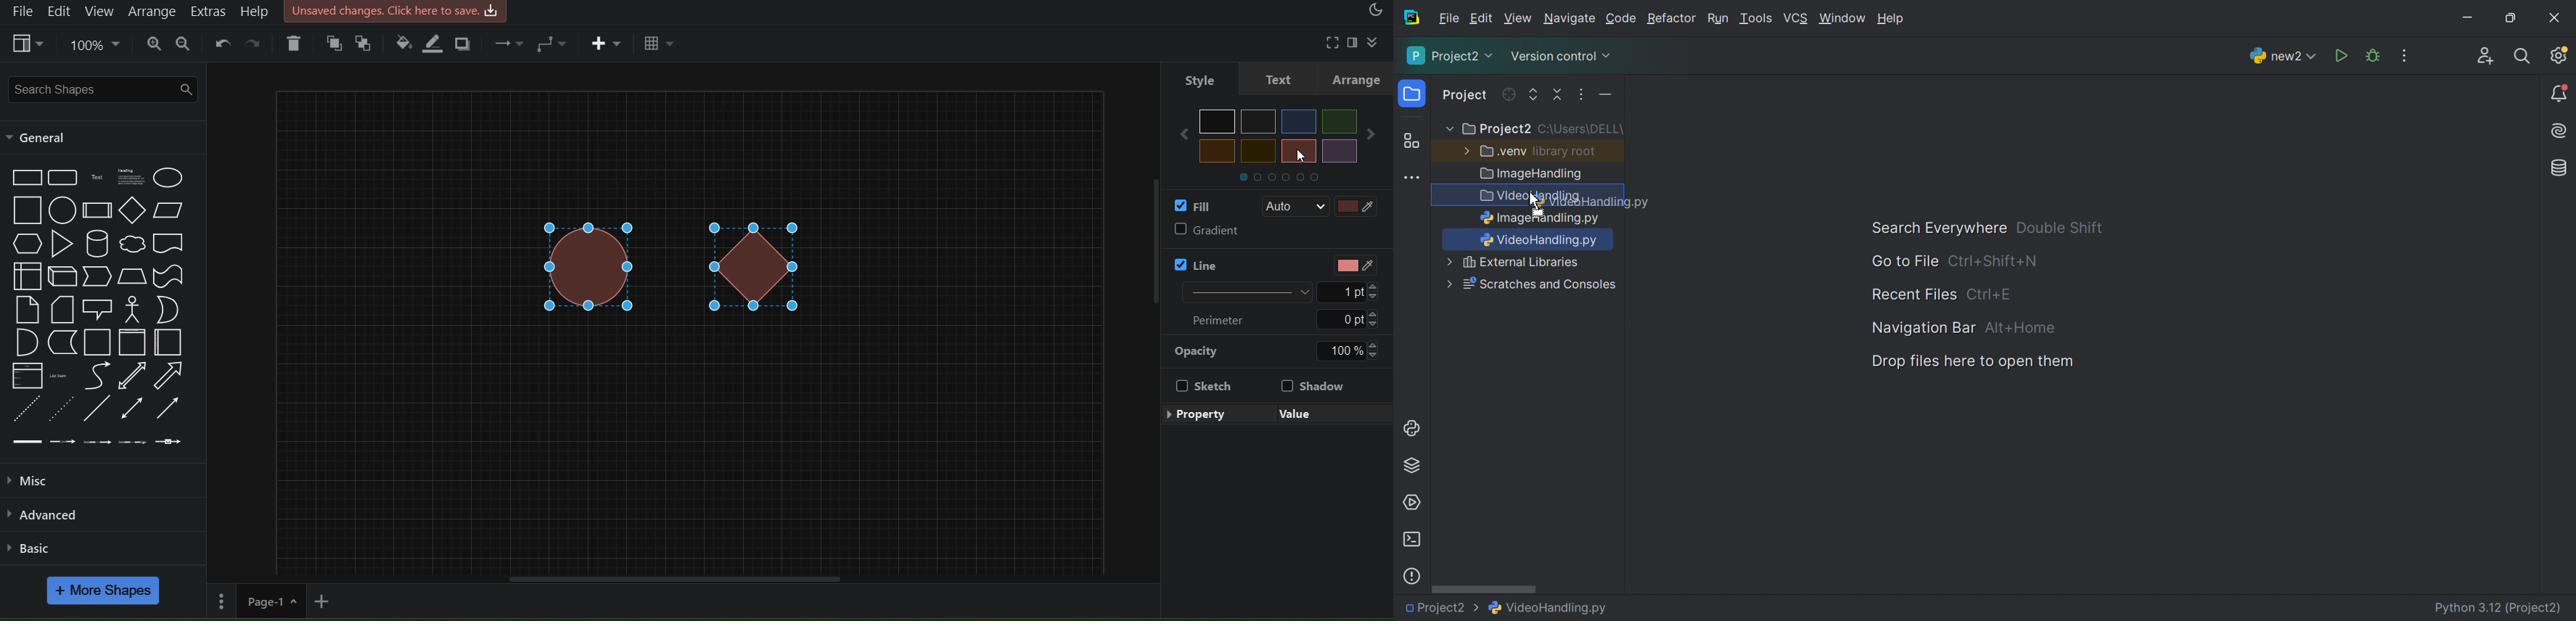  Describe the element at coordinates (130, 177) in the screenshot. I see `Textbox` at that location.